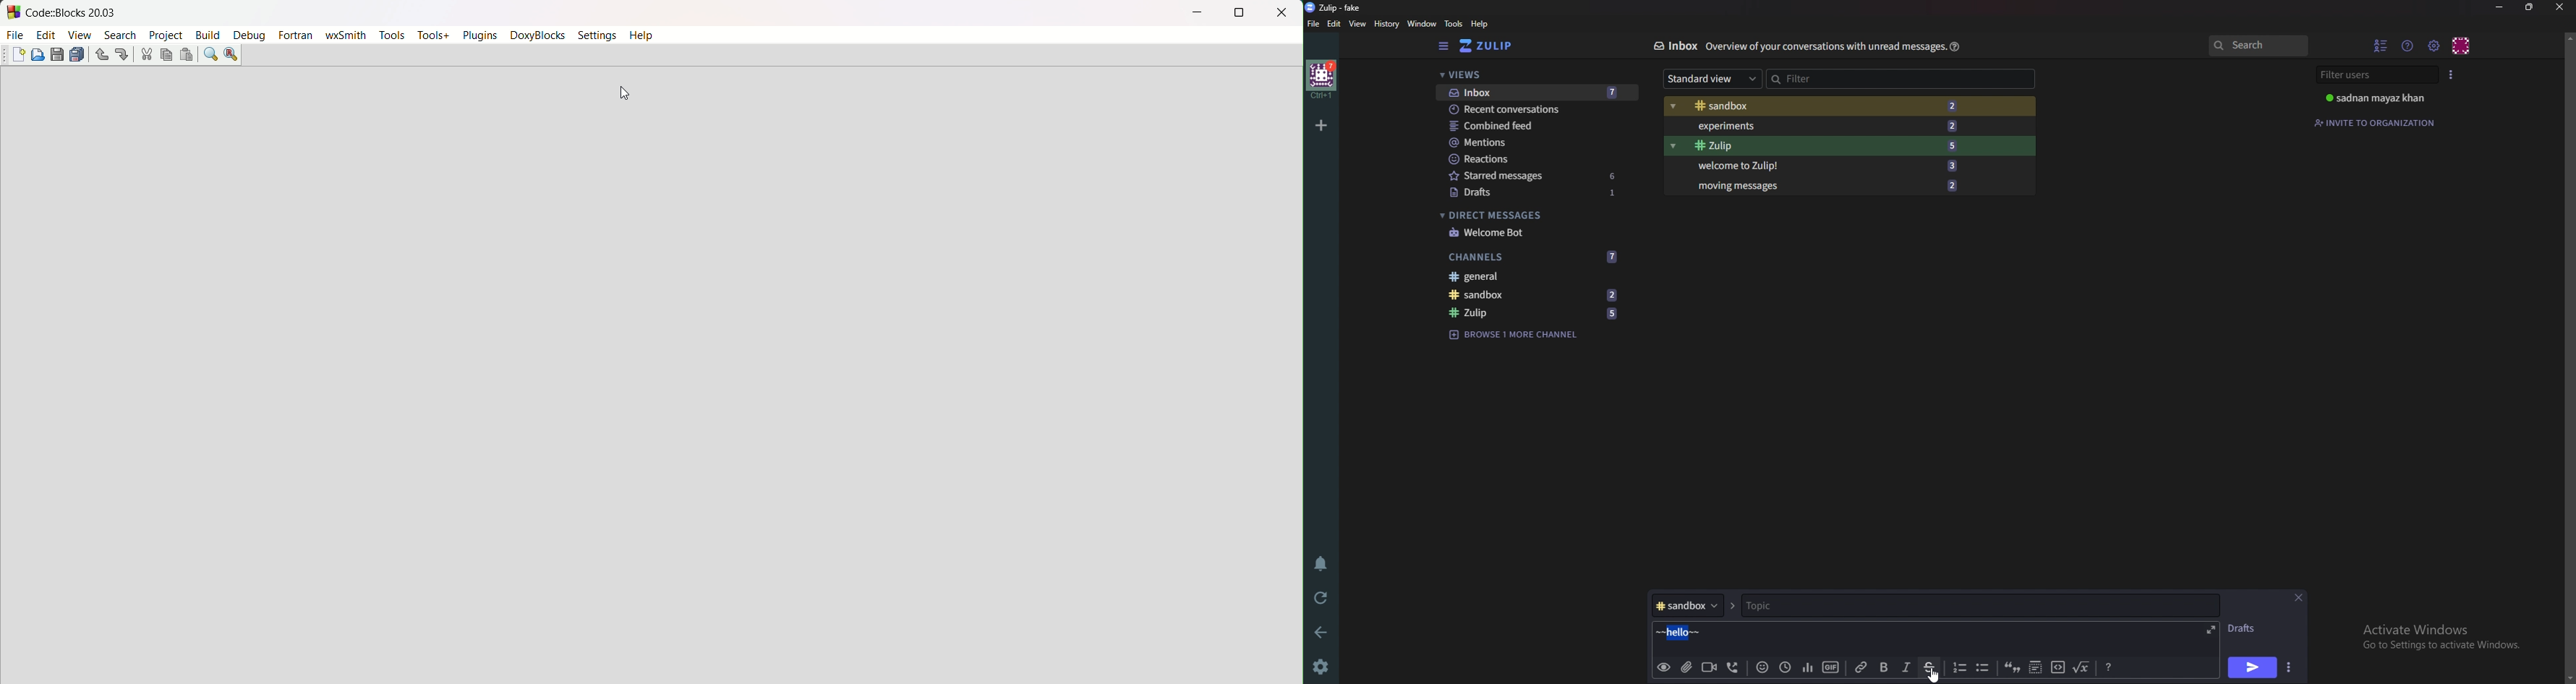 This screenshot has height=700, width=2576. Describe the element at coordinates (2290, 665) in the screenshot. I see `Send options` at that location.